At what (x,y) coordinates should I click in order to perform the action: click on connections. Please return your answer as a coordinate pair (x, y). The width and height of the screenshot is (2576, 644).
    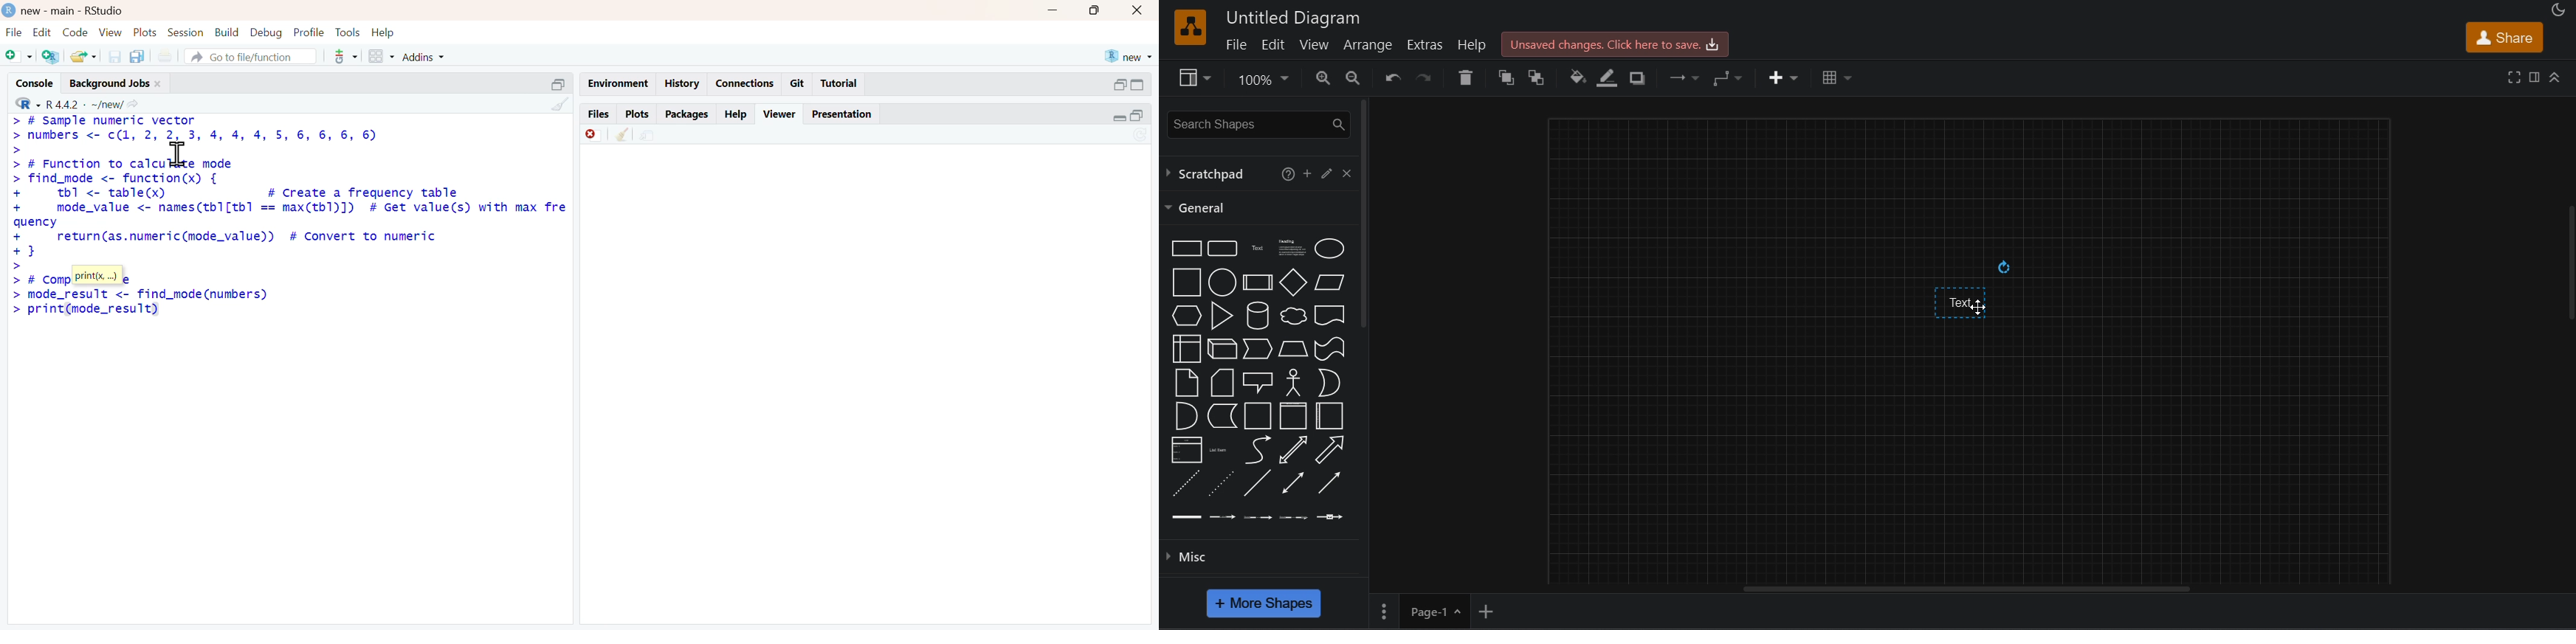
    Looking at the image, I should click on (746, 84).